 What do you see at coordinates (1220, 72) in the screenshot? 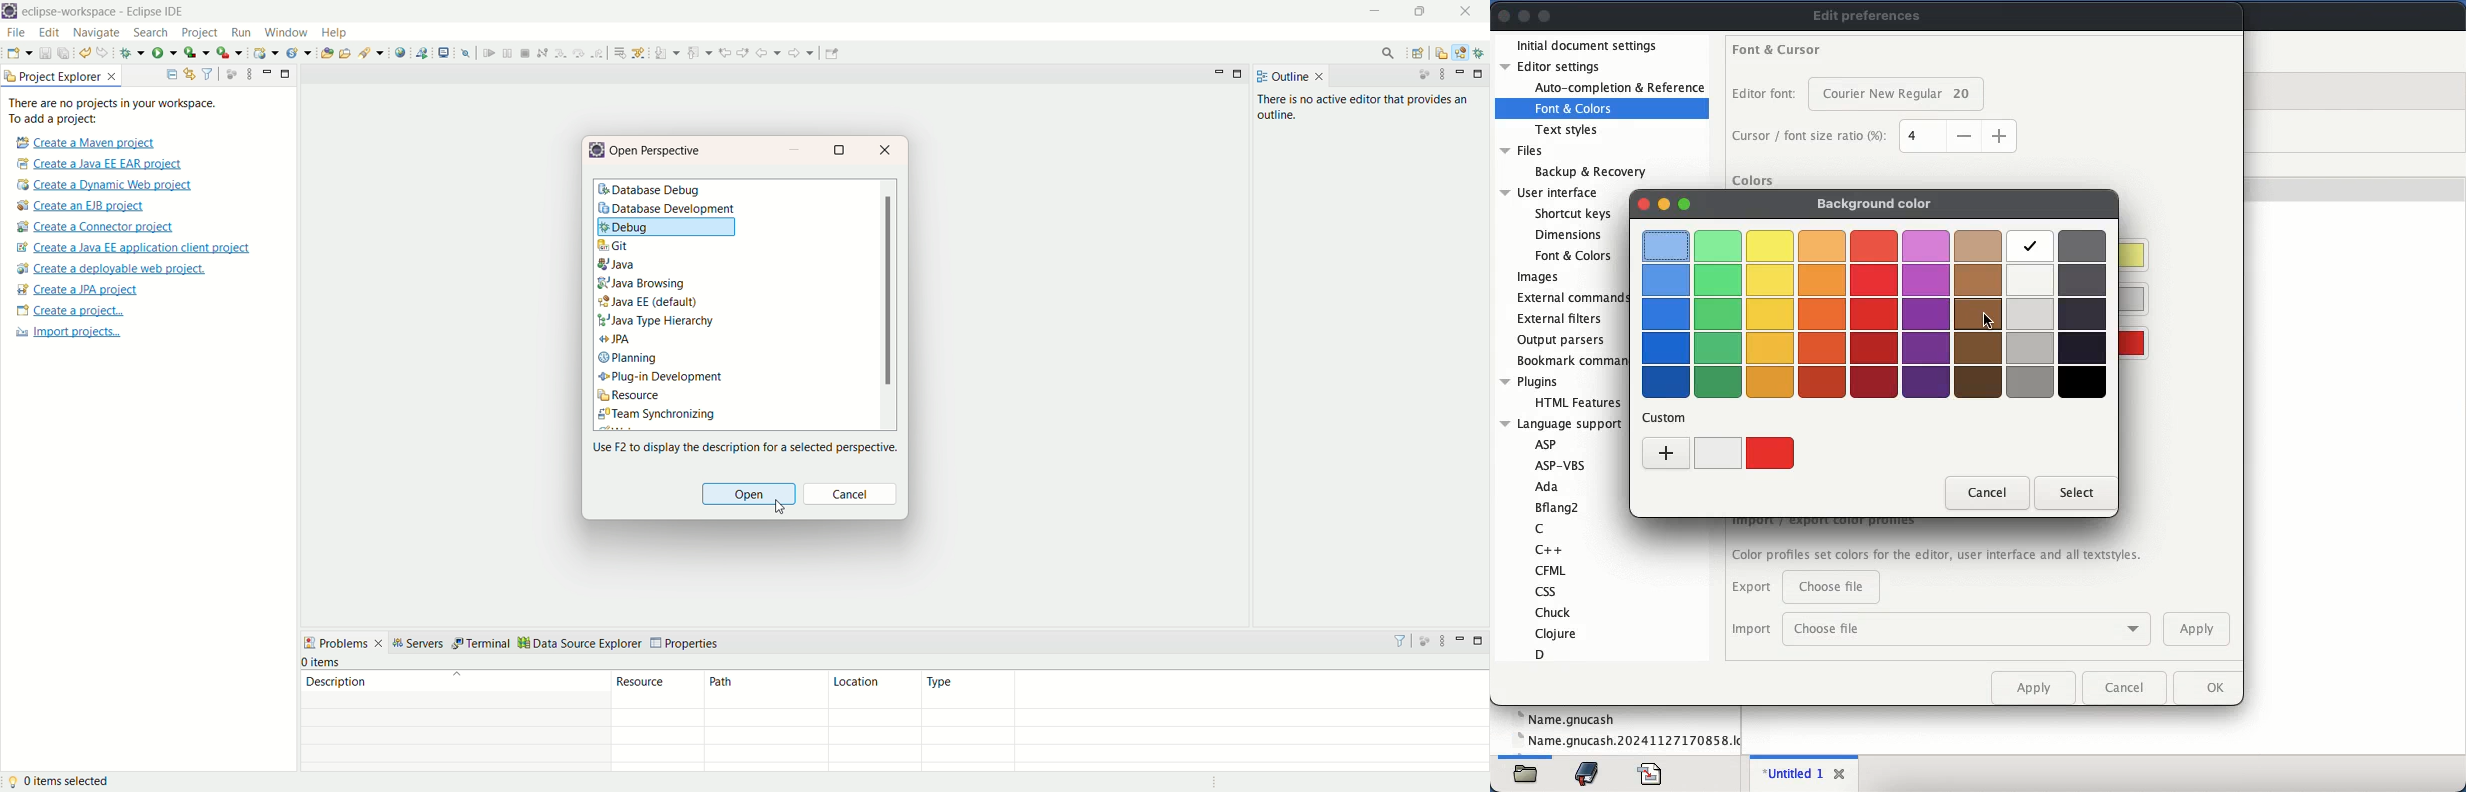
I see `minimize` at bounding box center [1220, 72].